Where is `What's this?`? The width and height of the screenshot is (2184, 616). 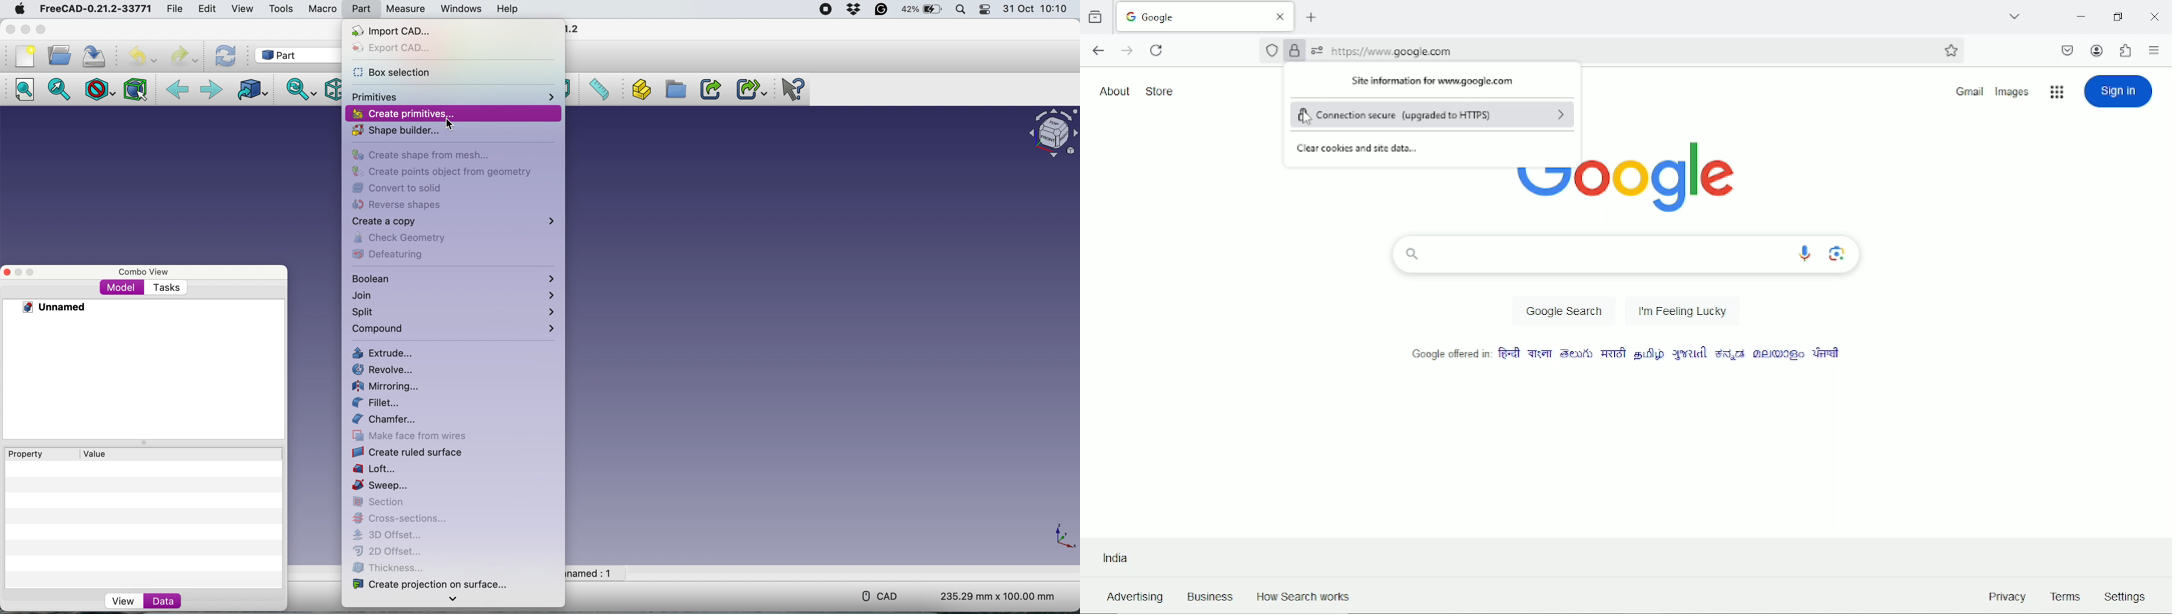 What's this? is located at coordinates (792, 89).